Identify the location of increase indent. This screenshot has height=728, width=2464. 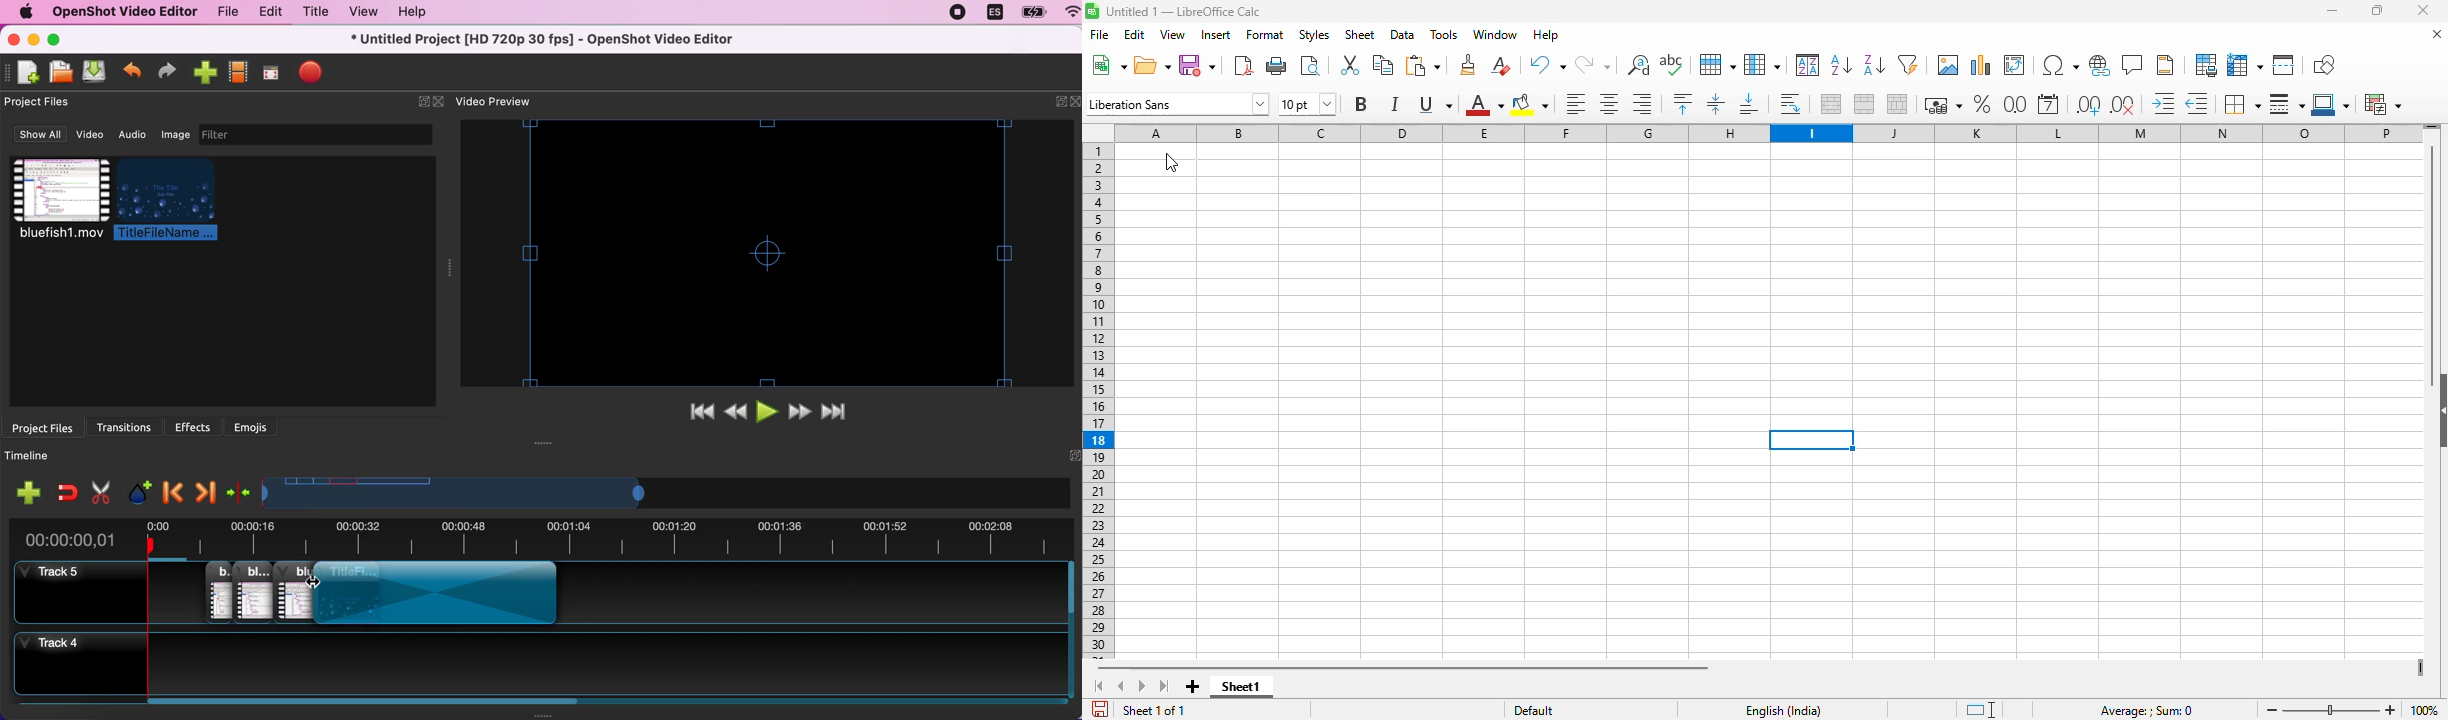
(2163, 103).